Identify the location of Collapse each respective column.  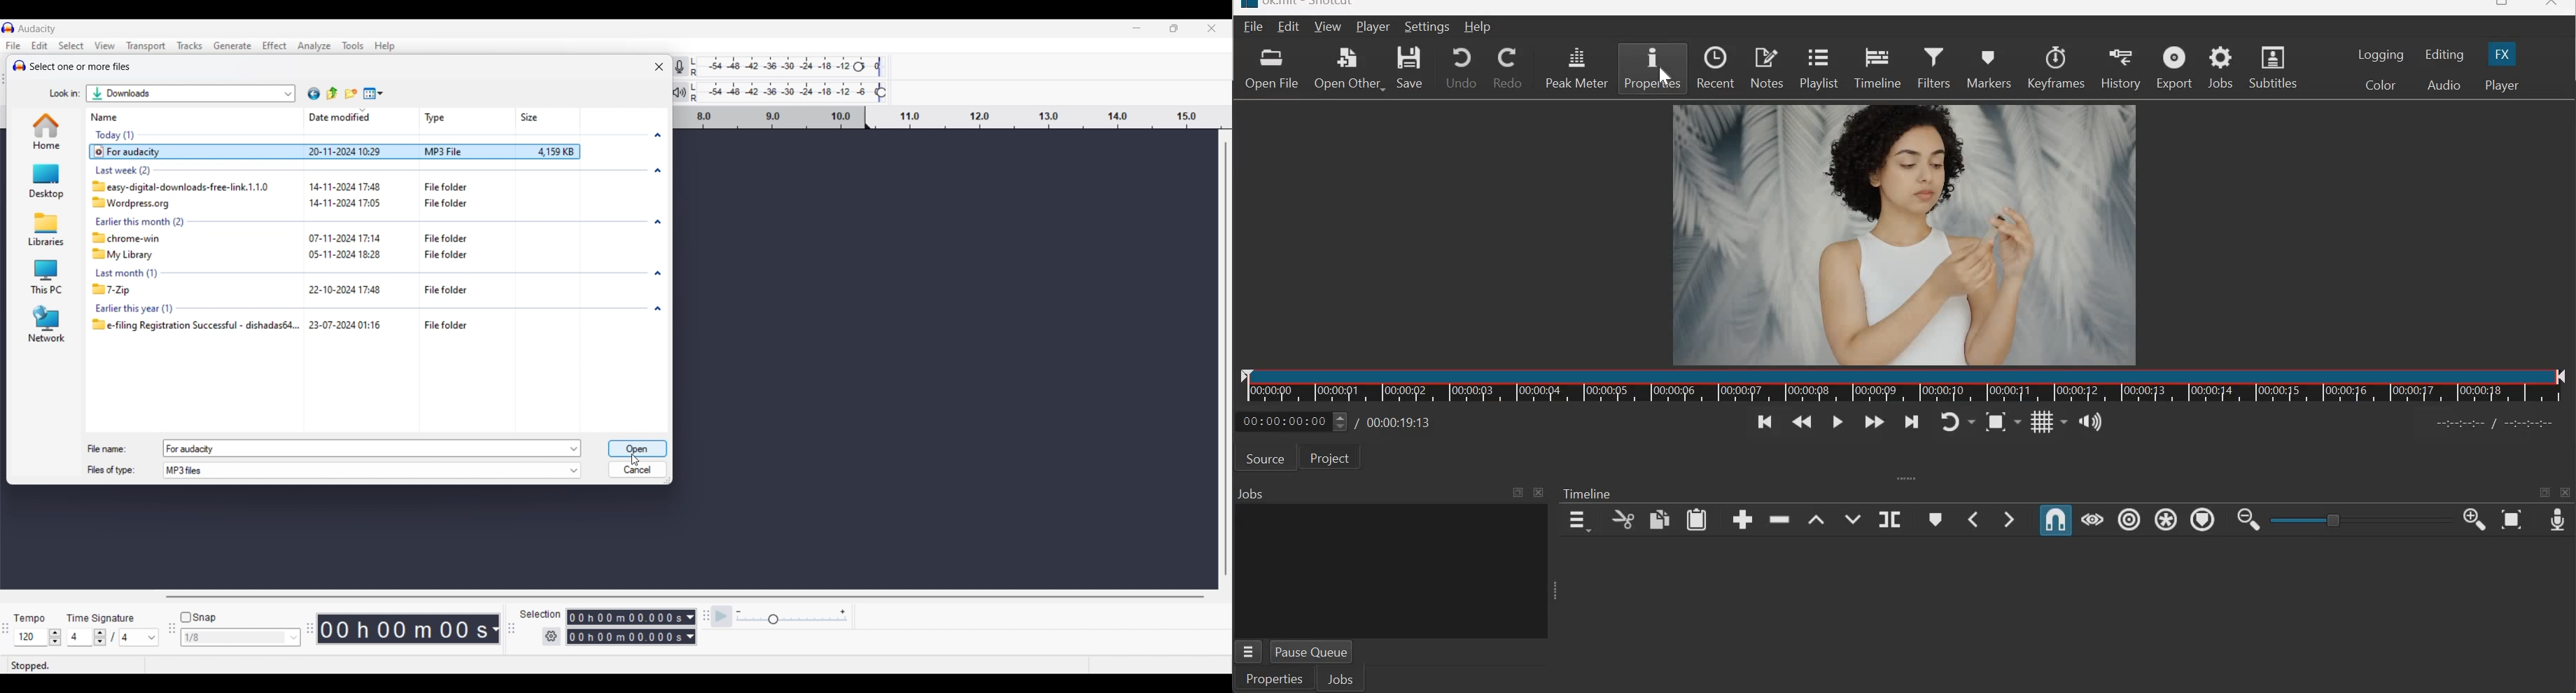
(658, 222).